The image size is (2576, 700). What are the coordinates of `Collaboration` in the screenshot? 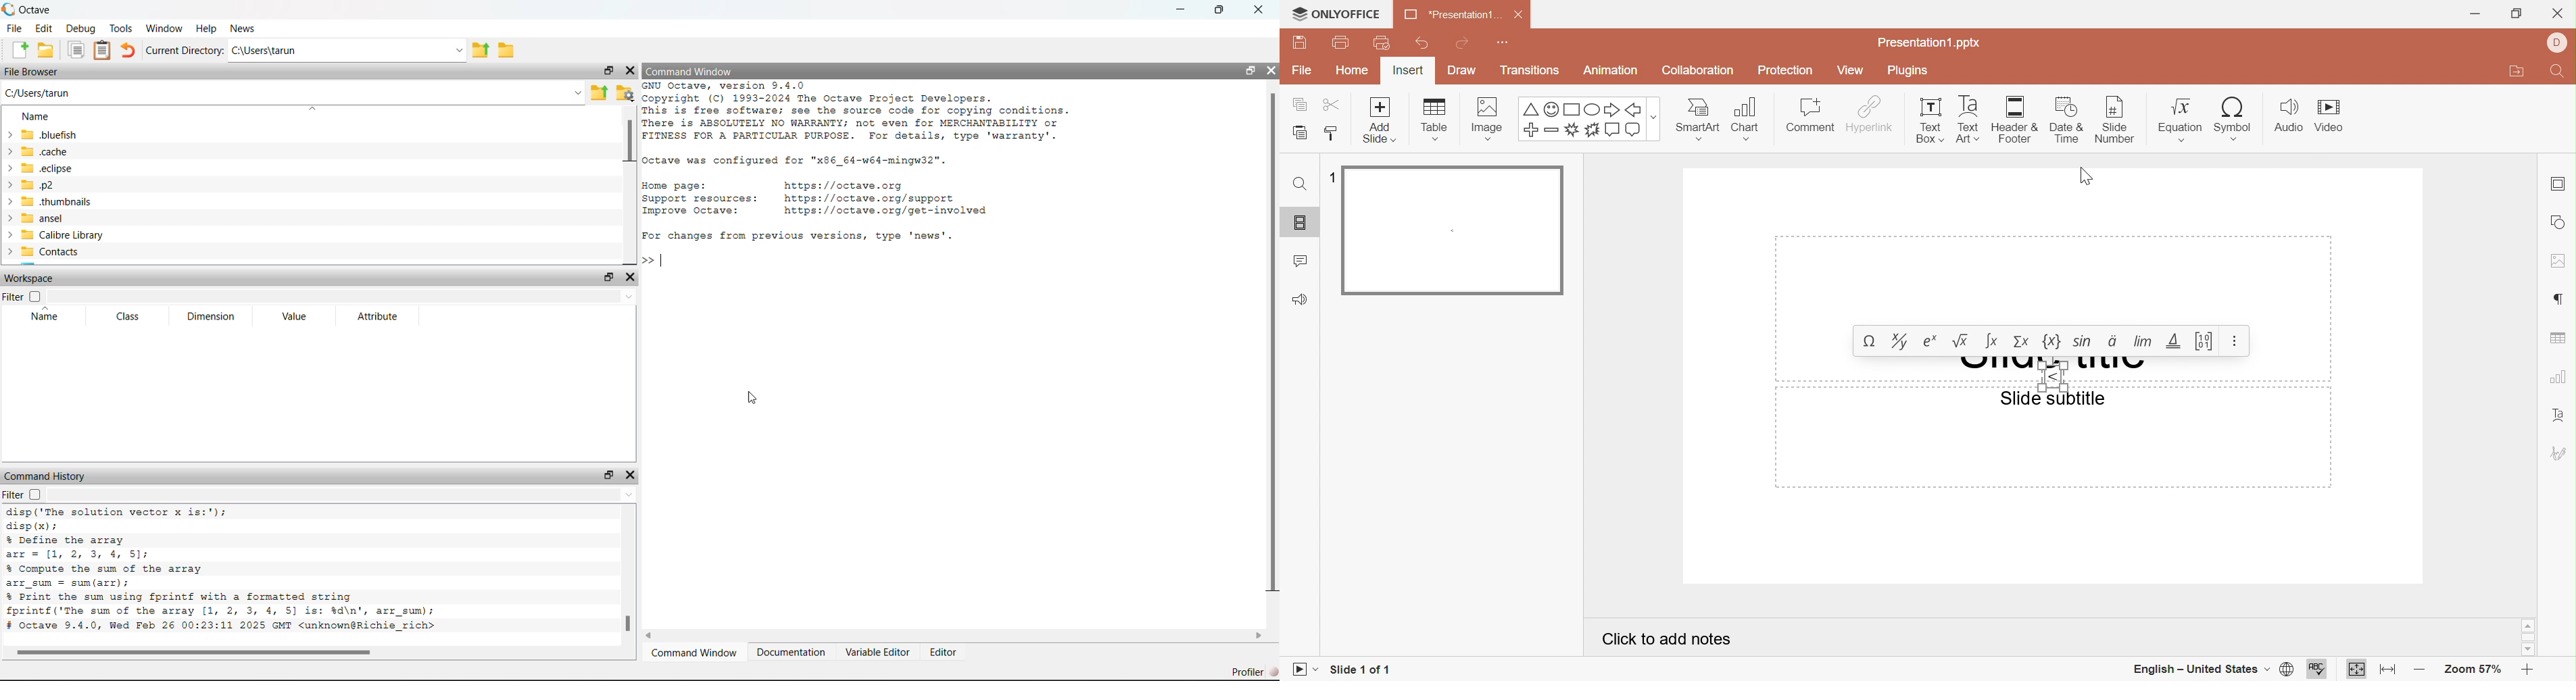 It's located at (1698, 70).